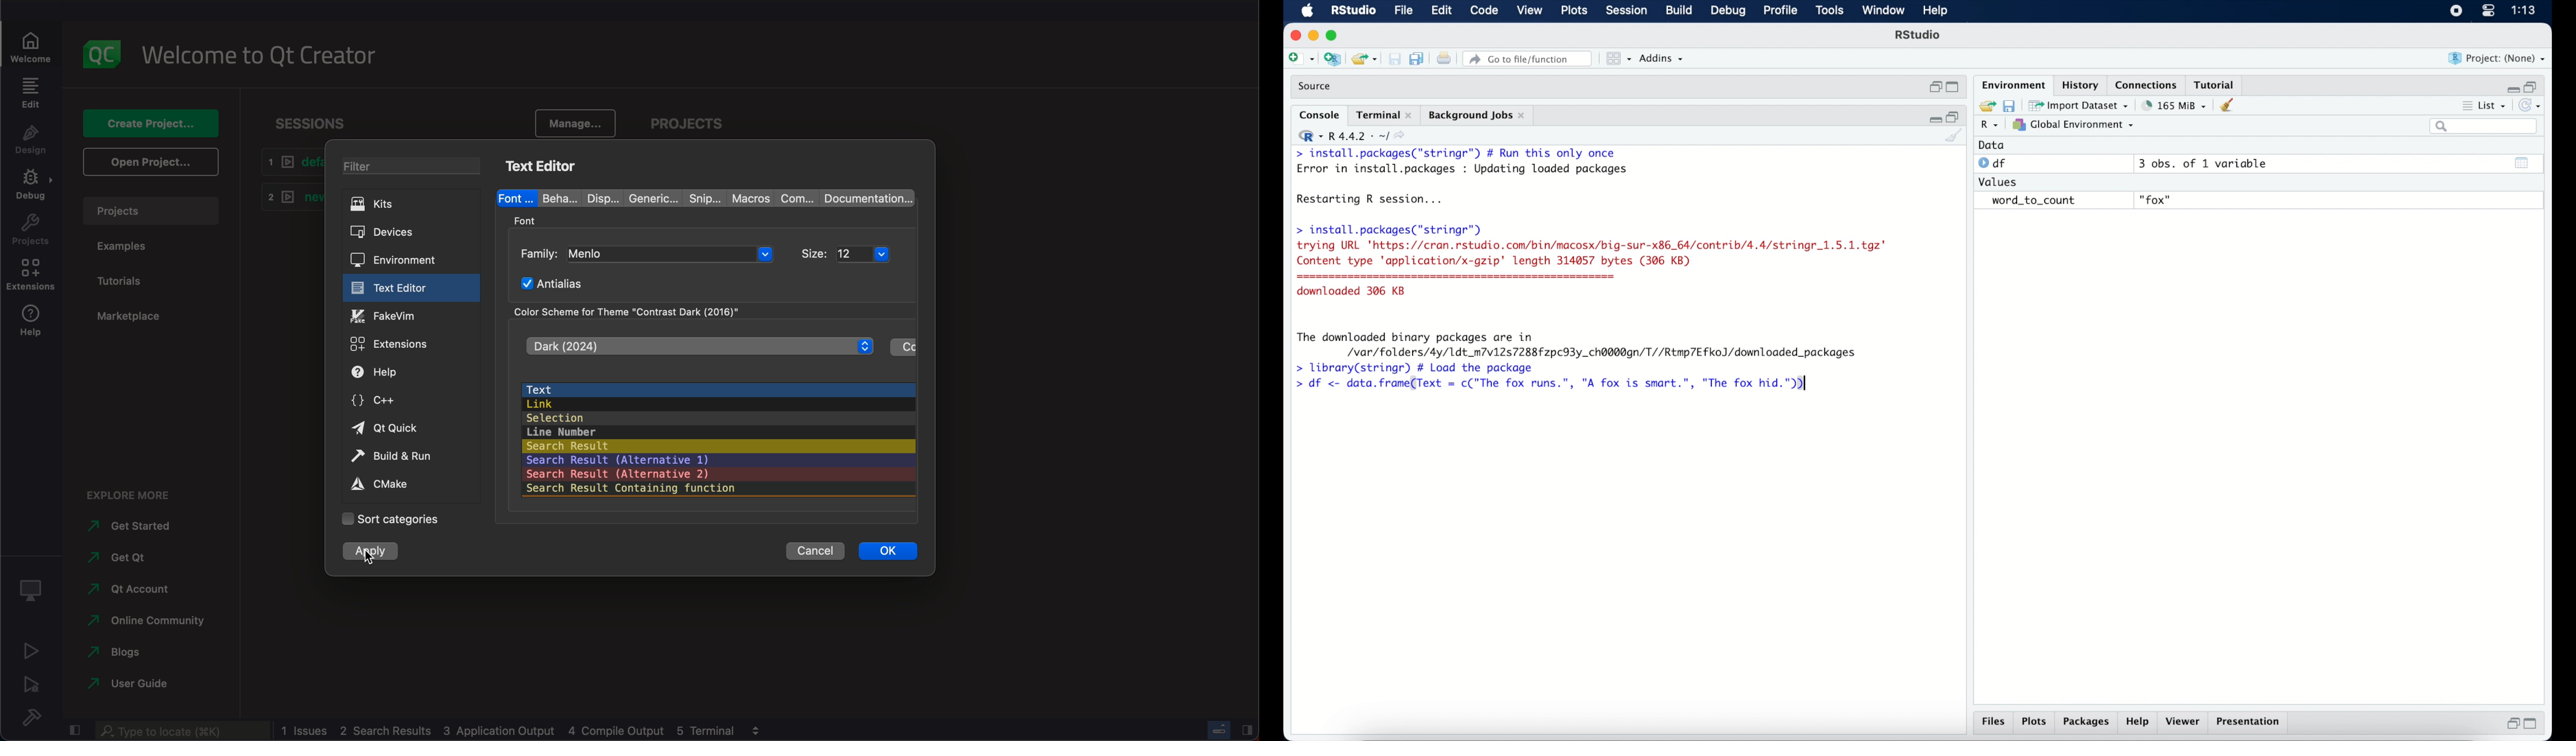 This screenshot has width=2576, height=756. I want to click on code, so click(1484, 11).